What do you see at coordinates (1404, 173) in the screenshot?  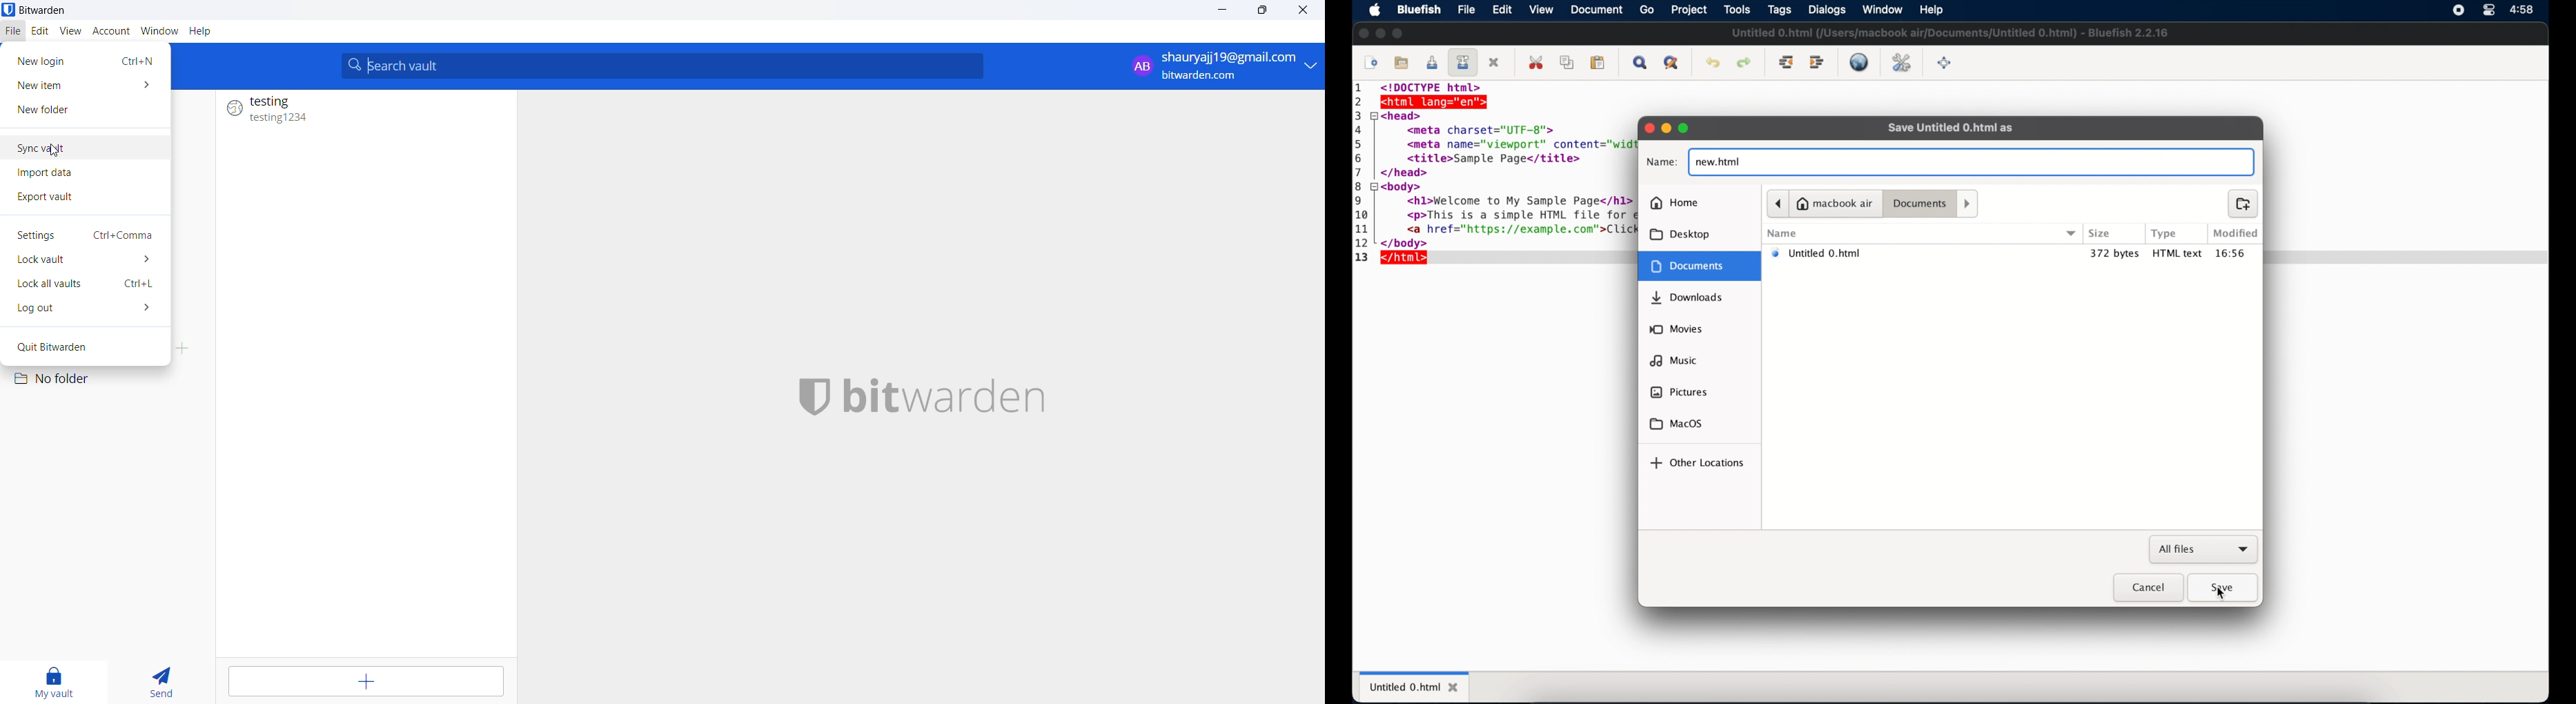 I see `</head>` at bounding box center [1404, 173].